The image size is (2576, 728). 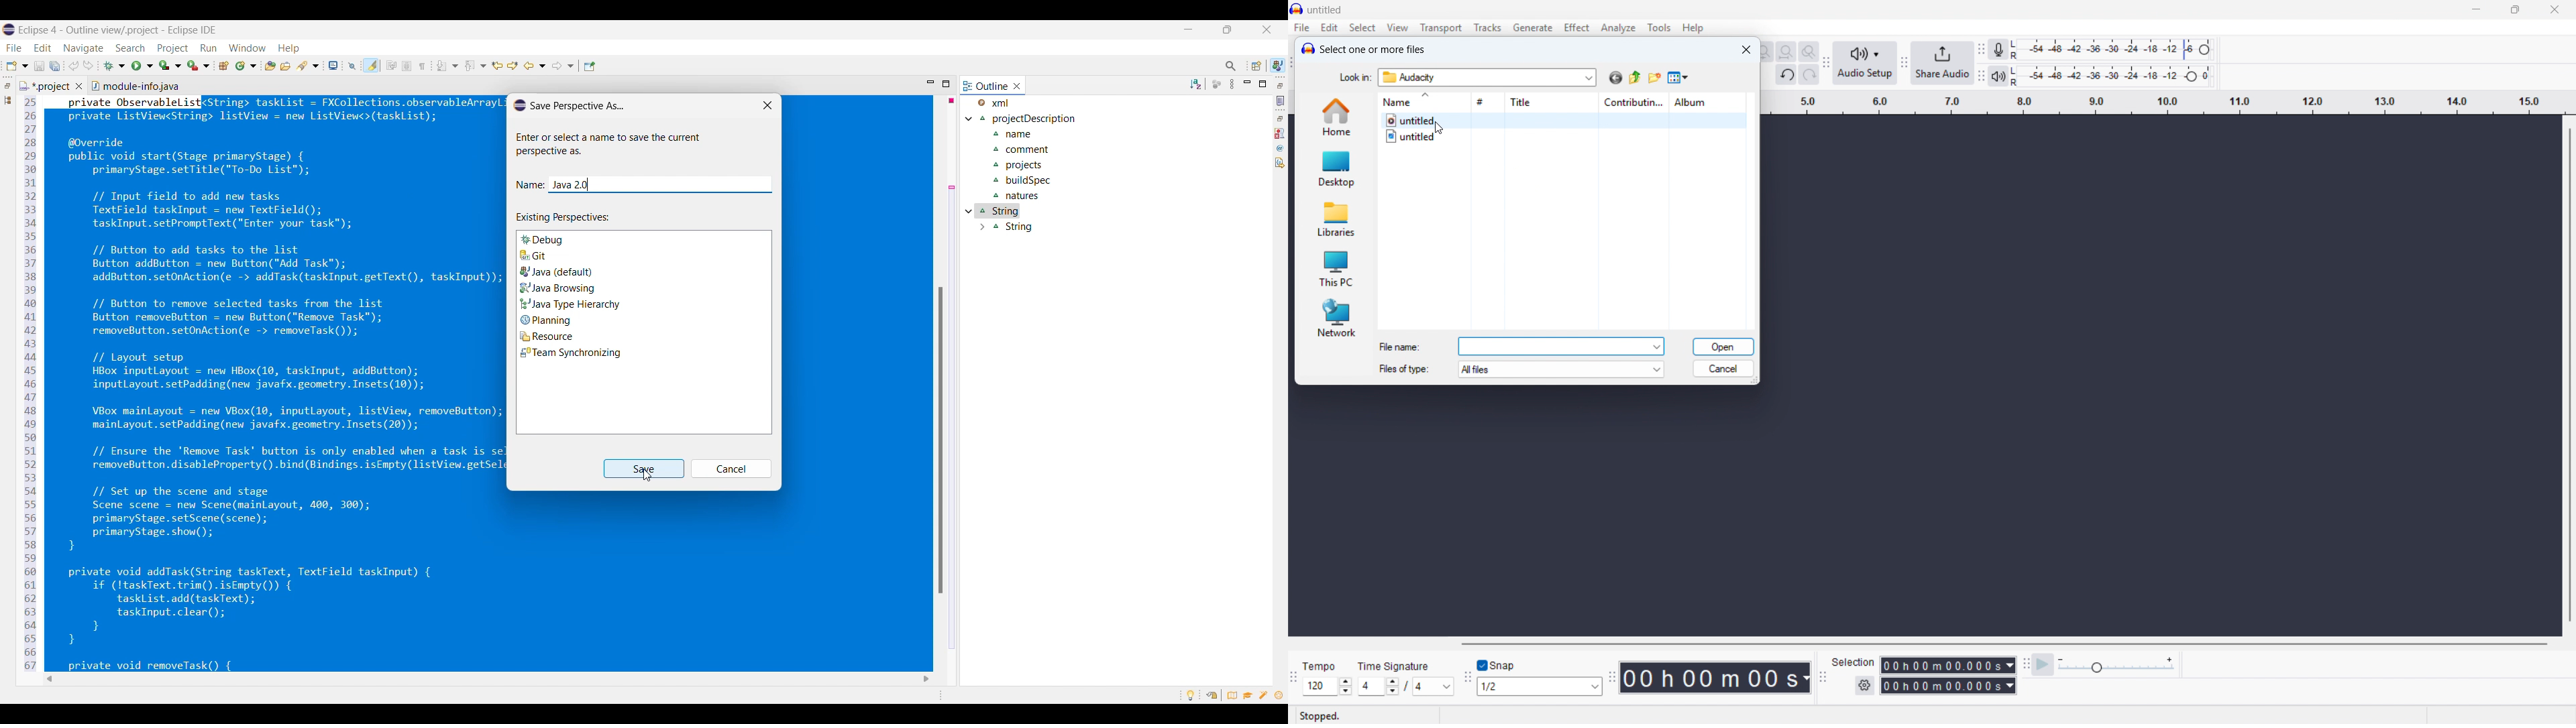 I want to click on Redo, so click(x=1809, y=75).